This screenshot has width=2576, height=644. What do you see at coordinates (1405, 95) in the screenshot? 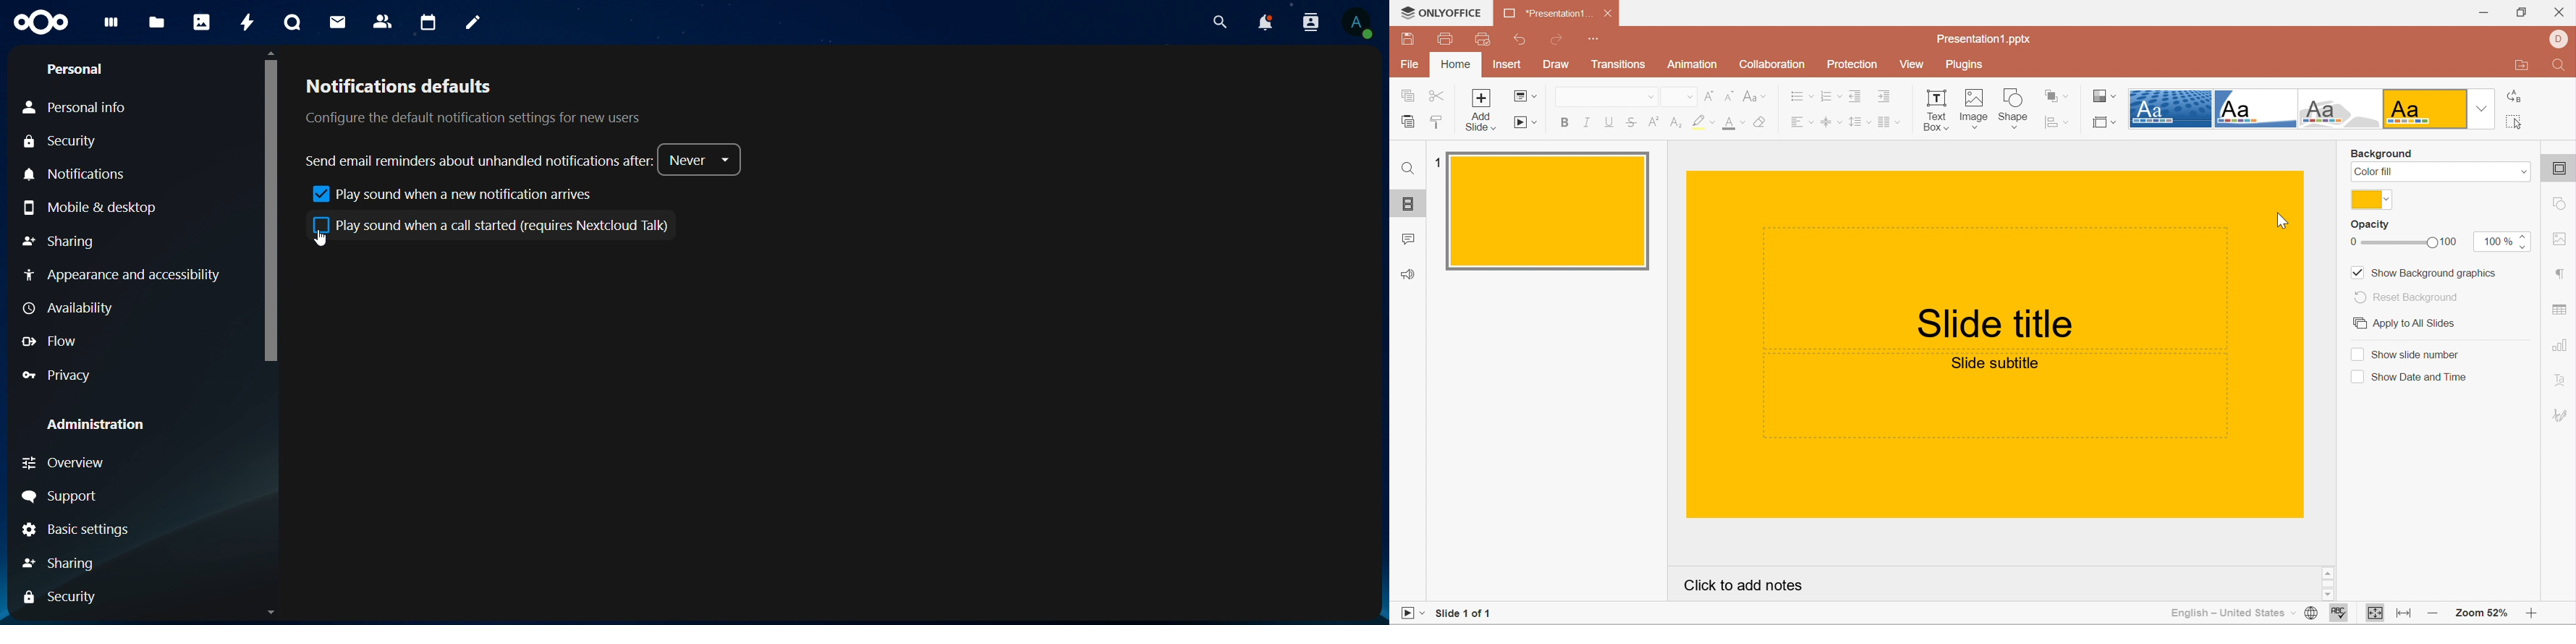
I see `Copy` at bounding box center [1405, 95].